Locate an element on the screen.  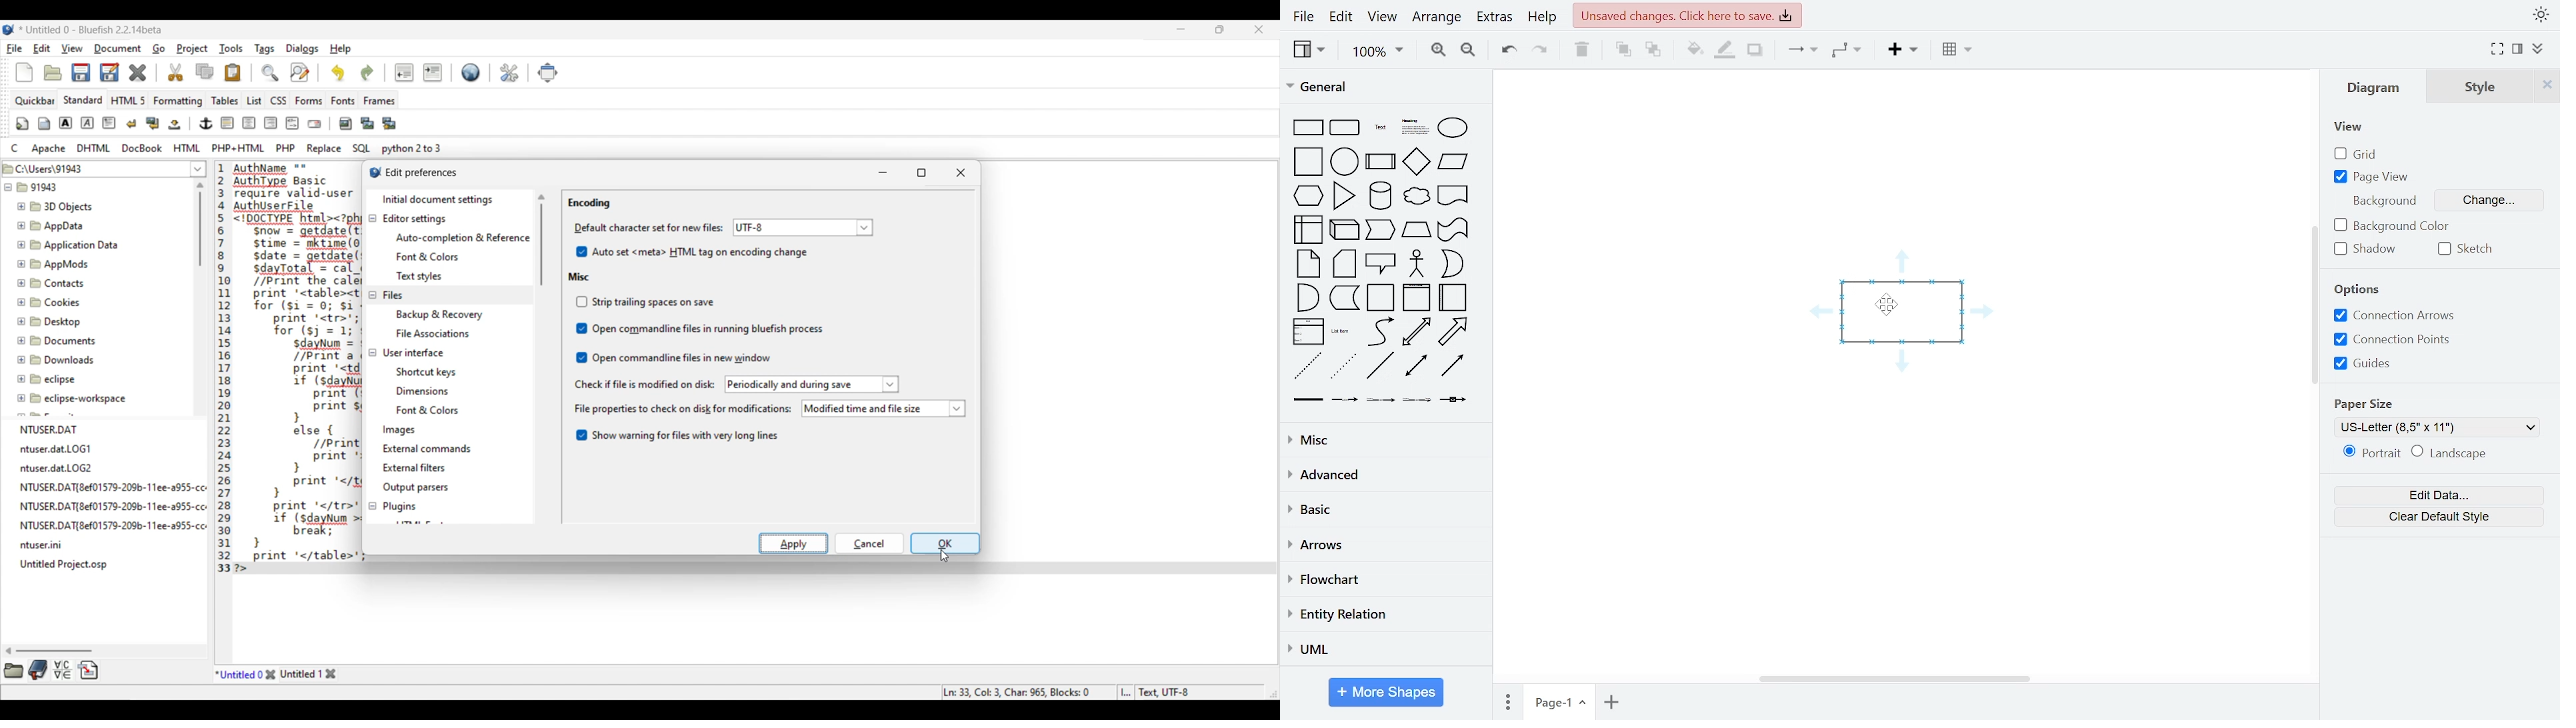
File menu is located at coordinates (15, 49).